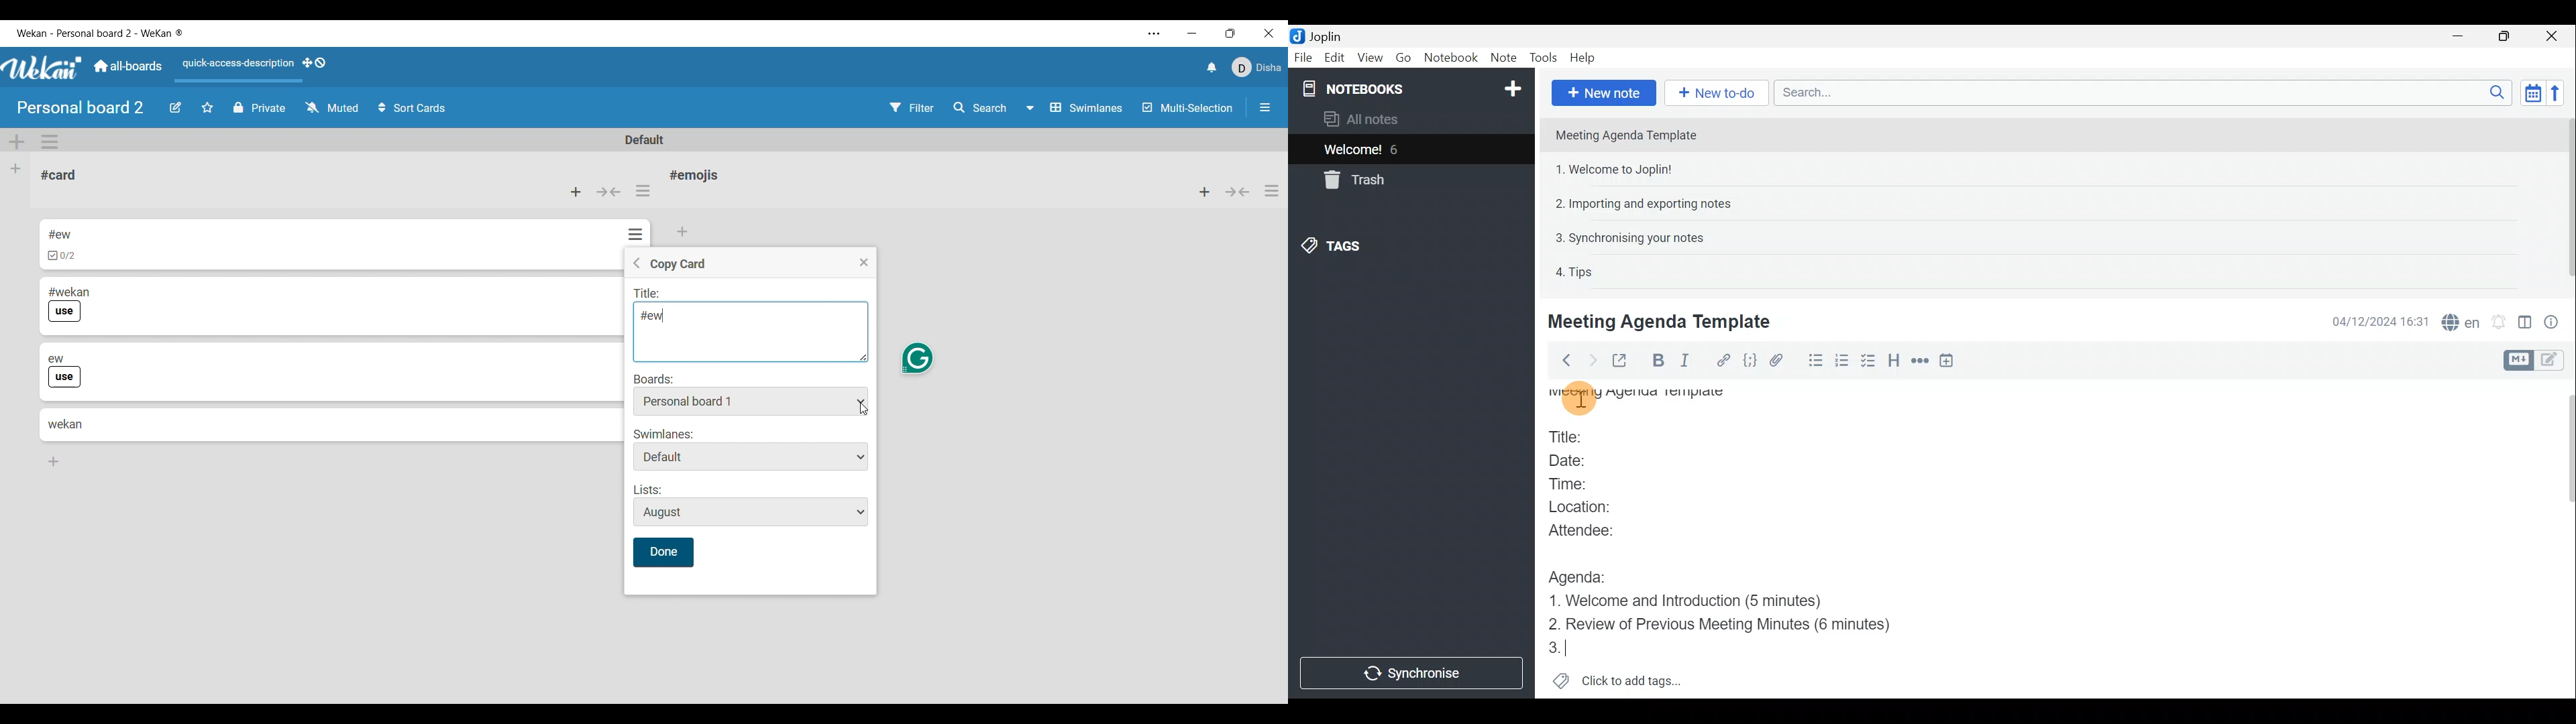  What do you see at coordinates (1892, 364) in the screenshot?
I see `Heading` at bounding box center [1892, 364].